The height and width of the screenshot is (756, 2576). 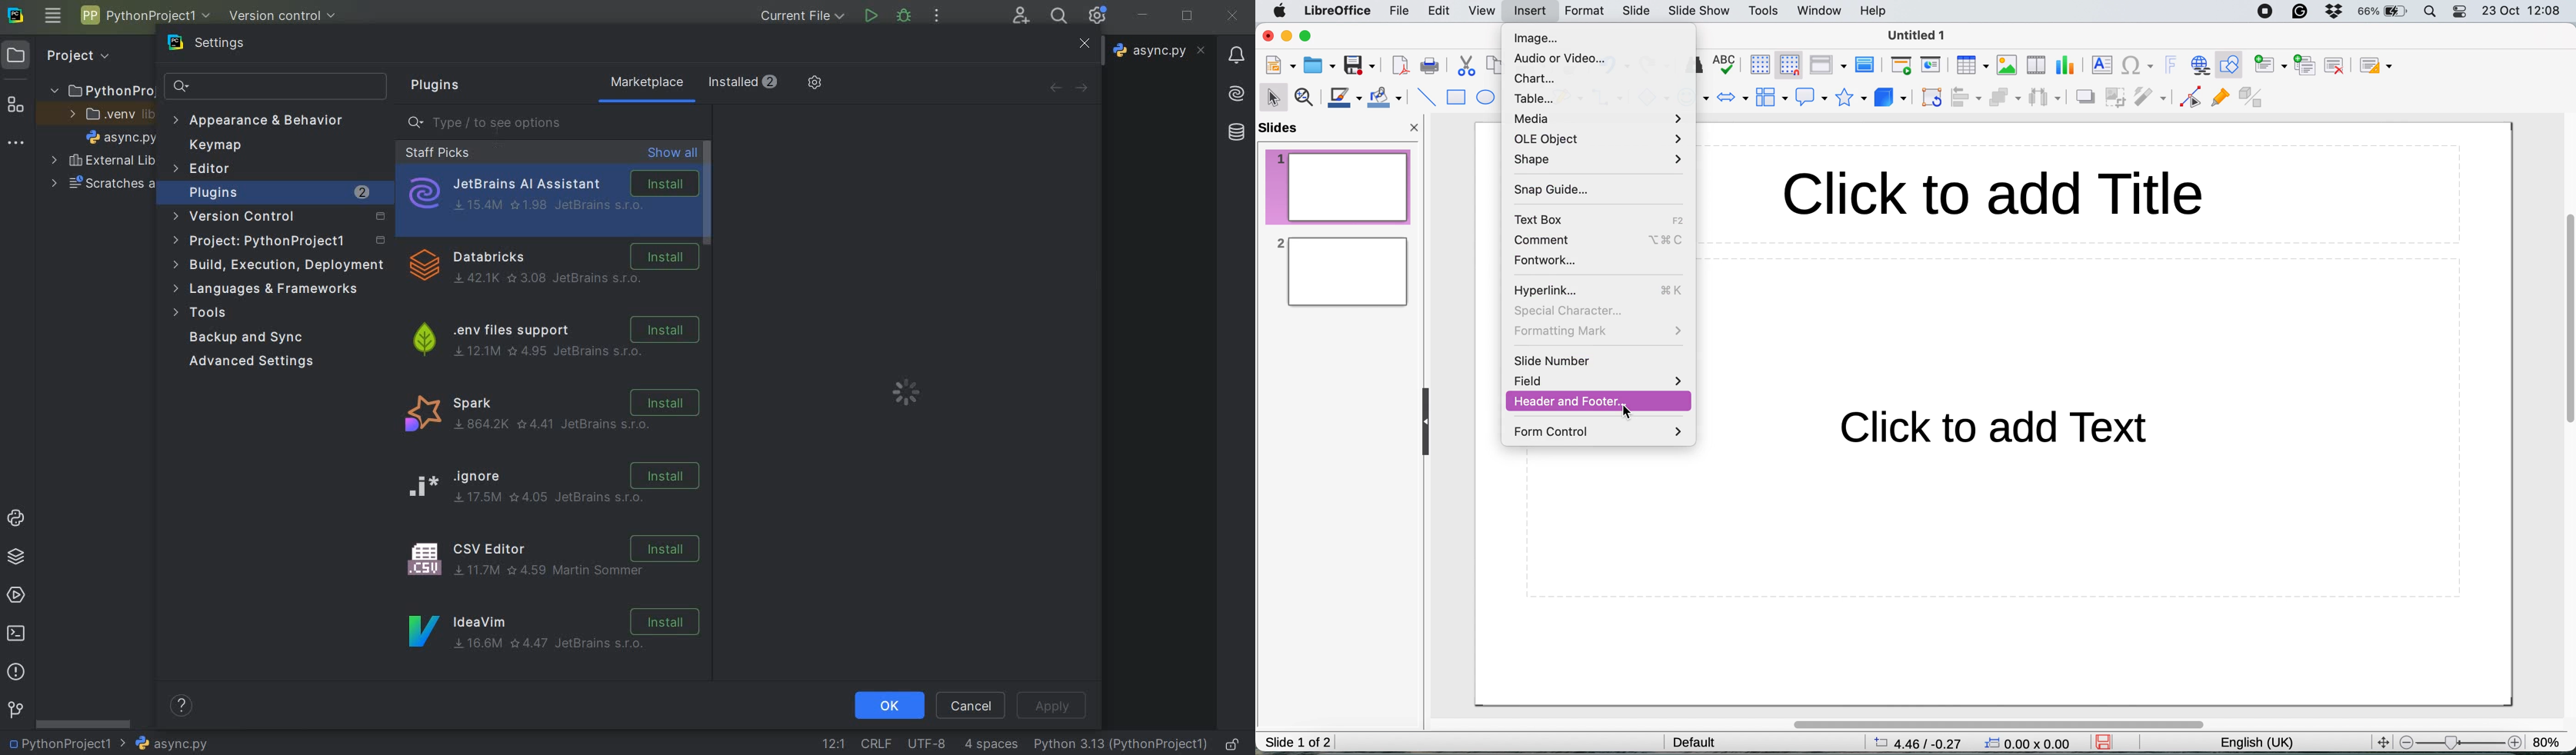 What do you see at coordinates (1967, 98) in the screenshot?
I see `align objects` at bounding box center [1967, 98].